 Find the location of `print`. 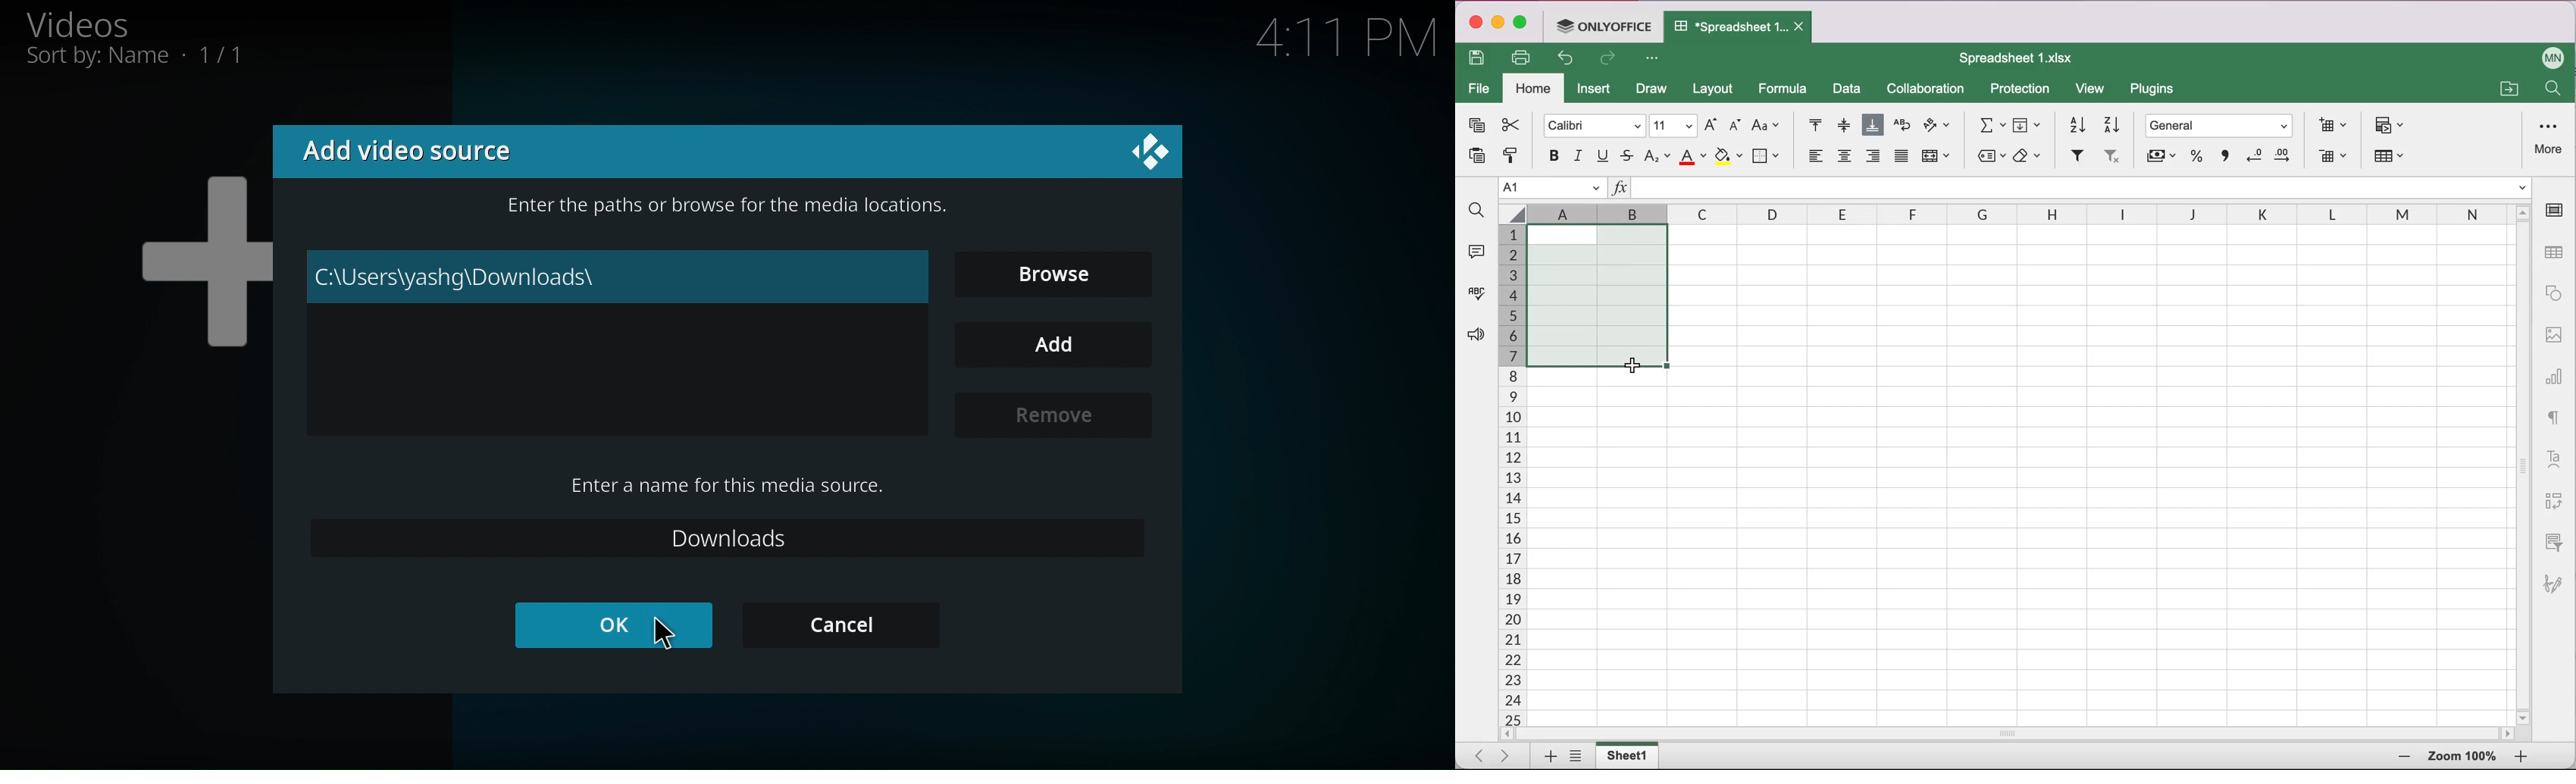

print is located at coordinates (1525, 57).